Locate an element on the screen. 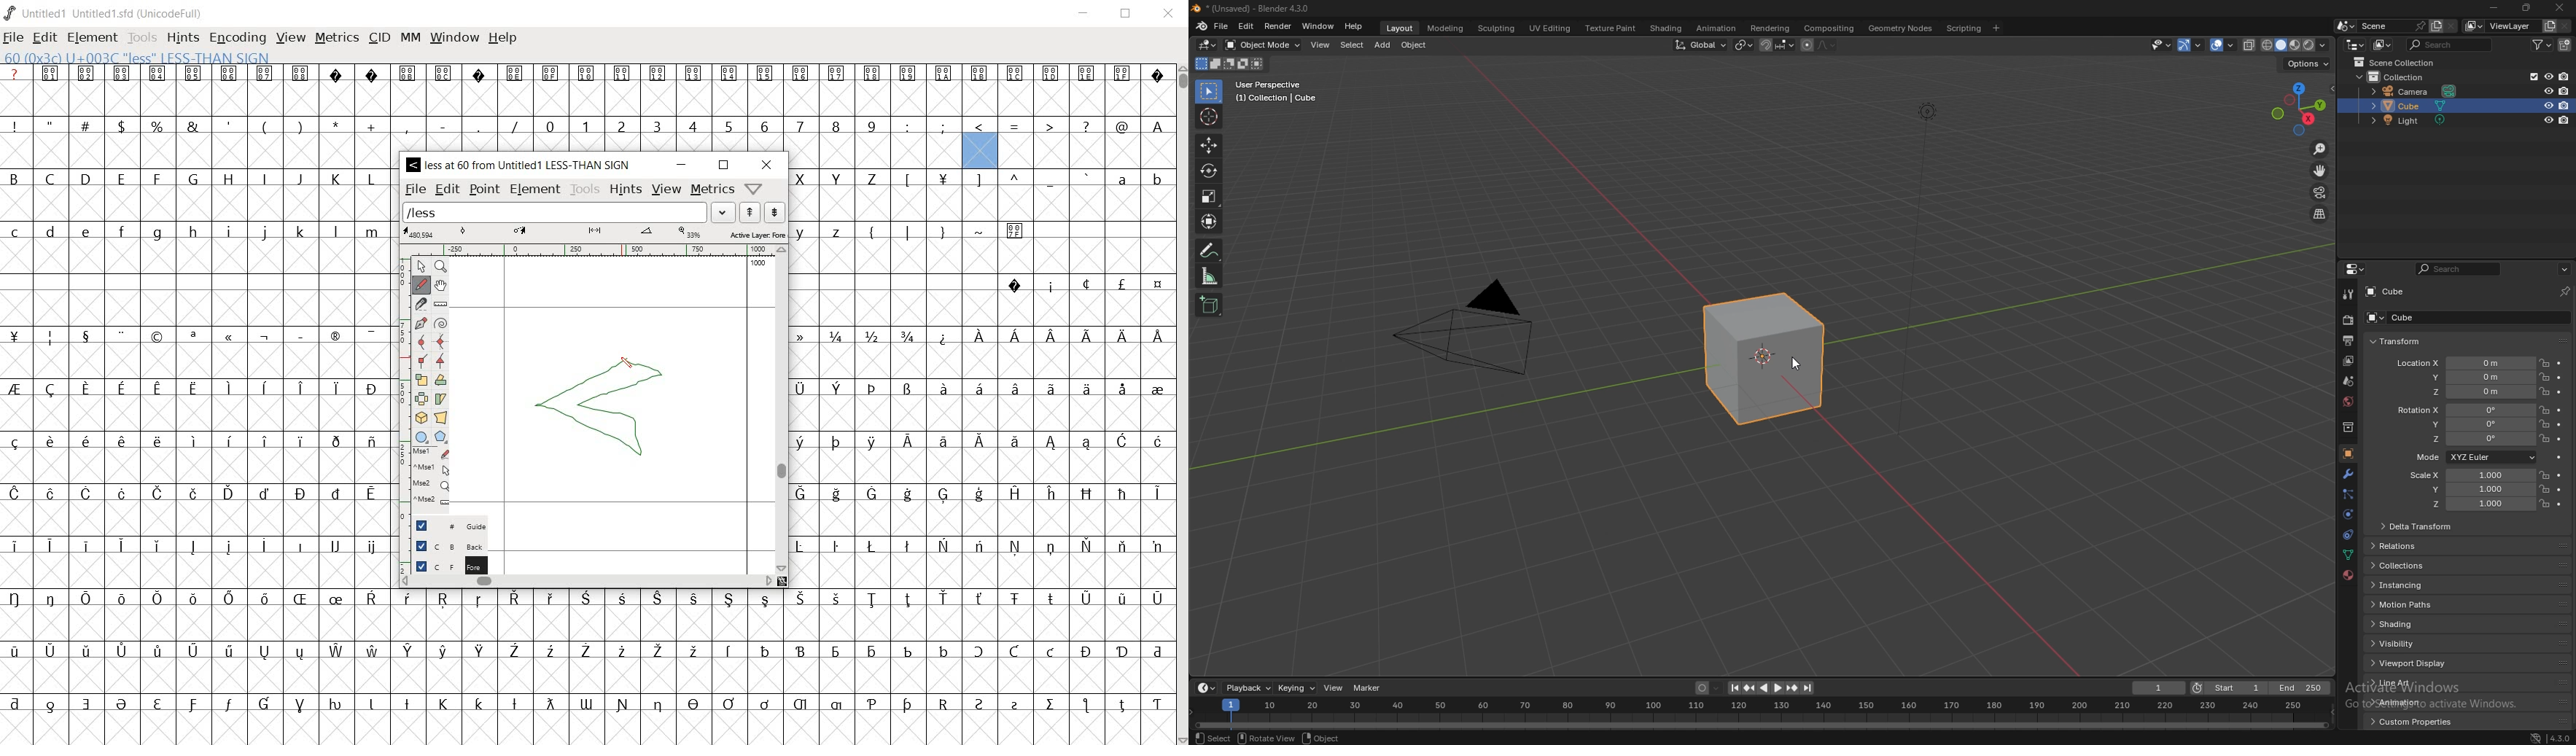  small letter c - z is located at coordinates (197, 229).